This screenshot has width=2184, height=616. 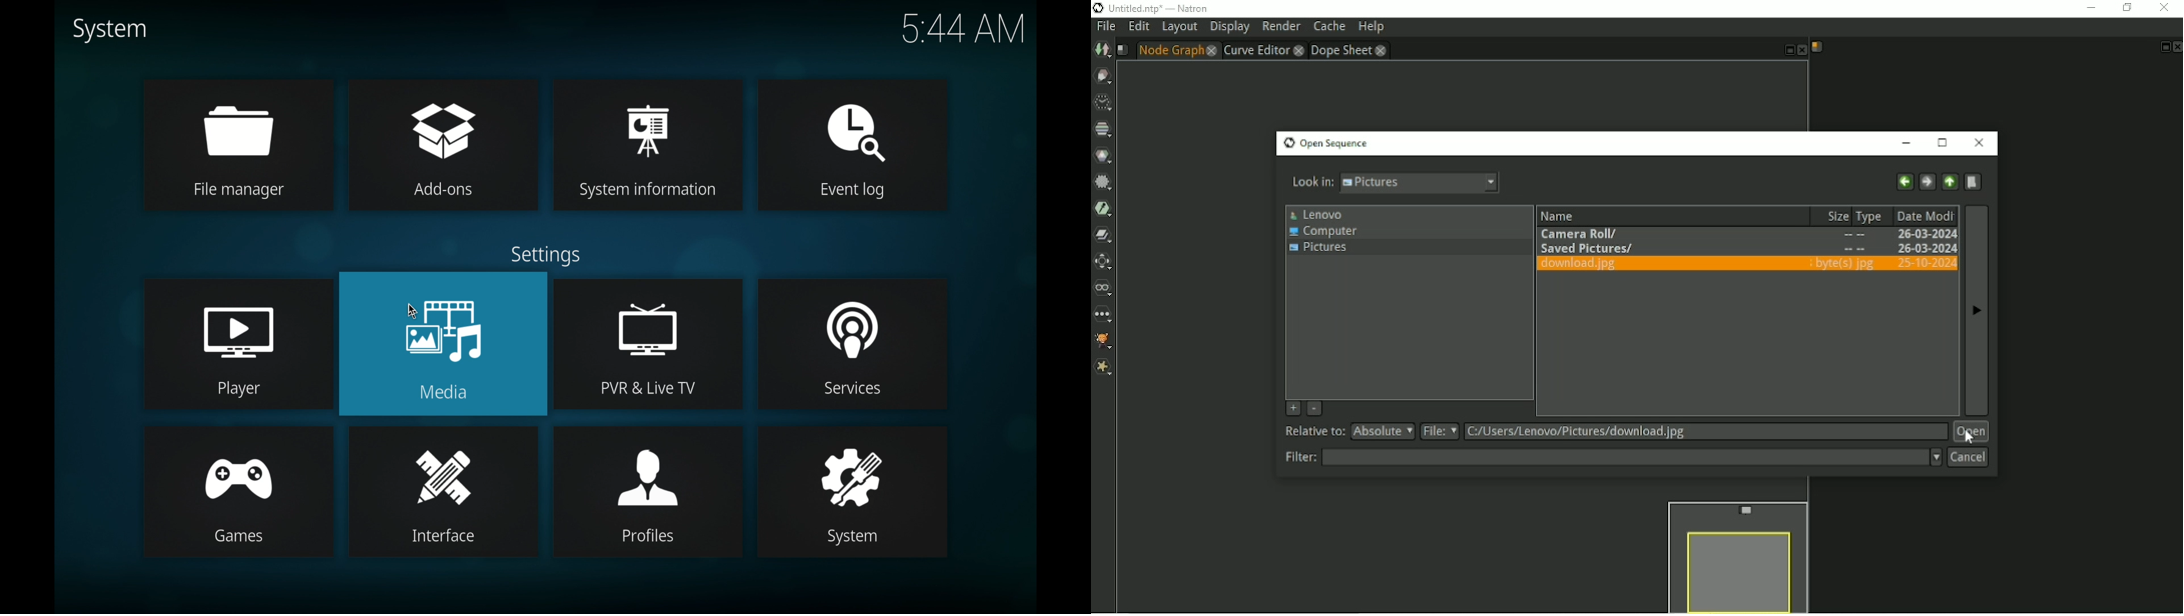 I want to click on file manager, so click(x=238, y=147).